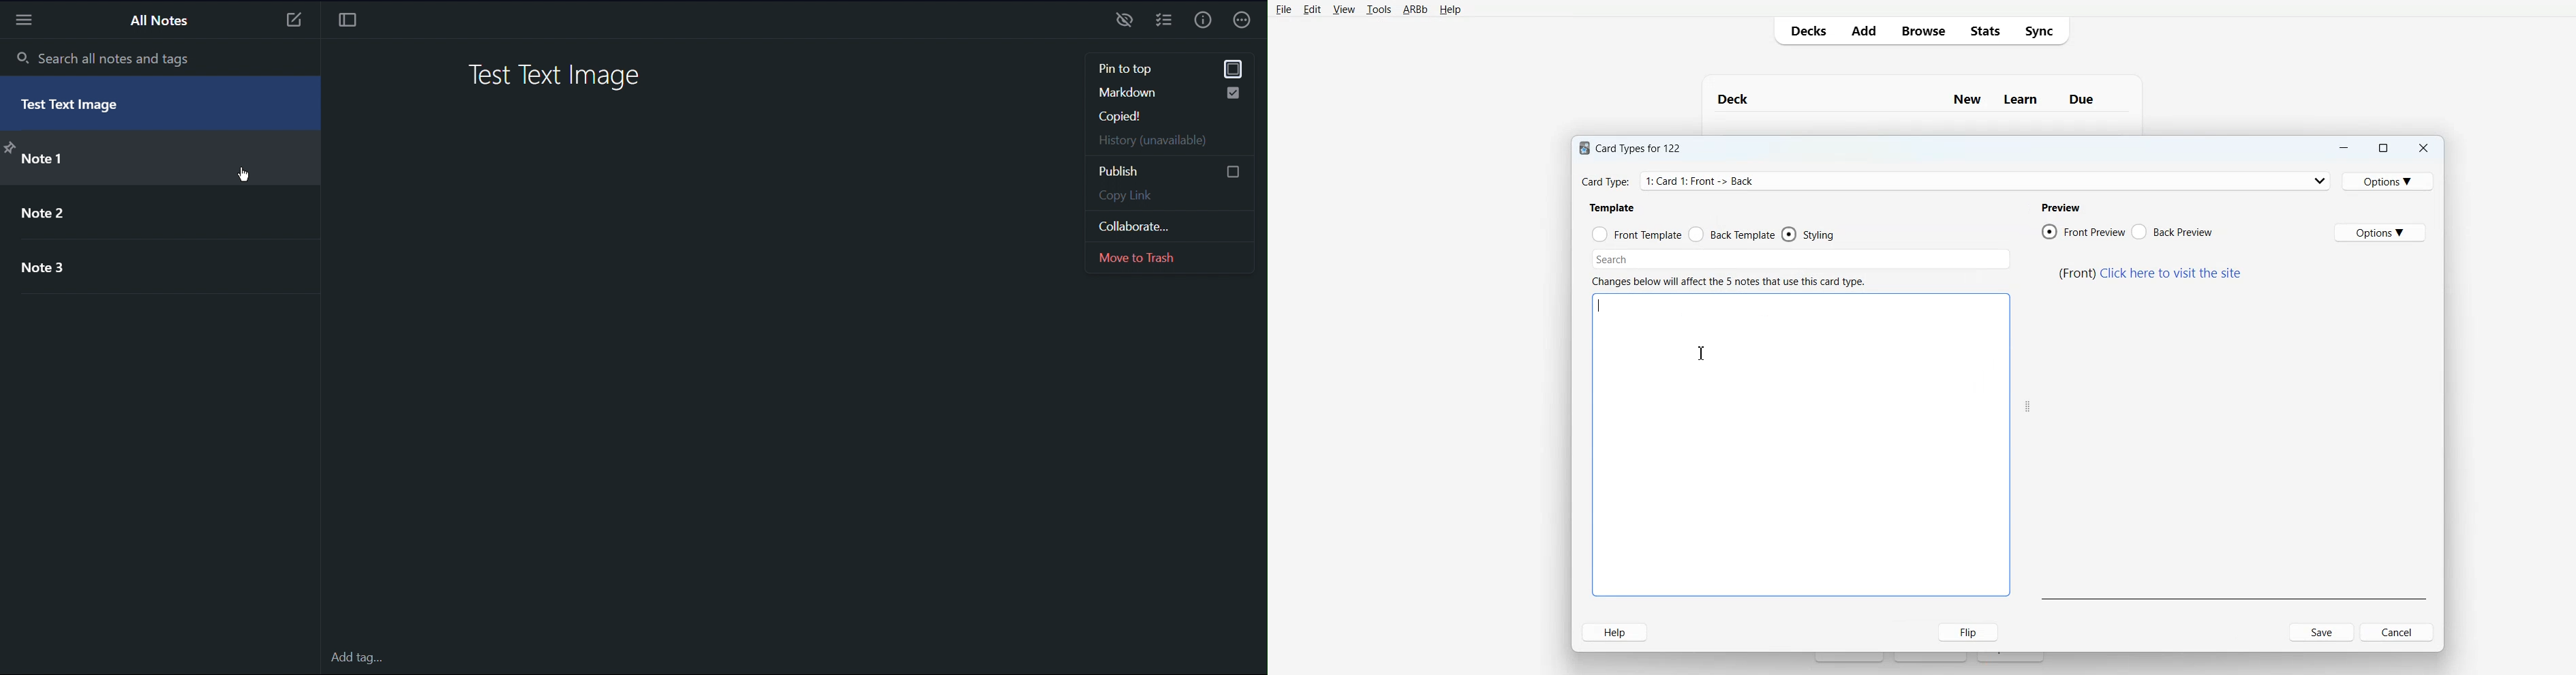 Image resolution: width=2576 pixels, height=700 pixels. I want to click on cursor, so click(248, 173).